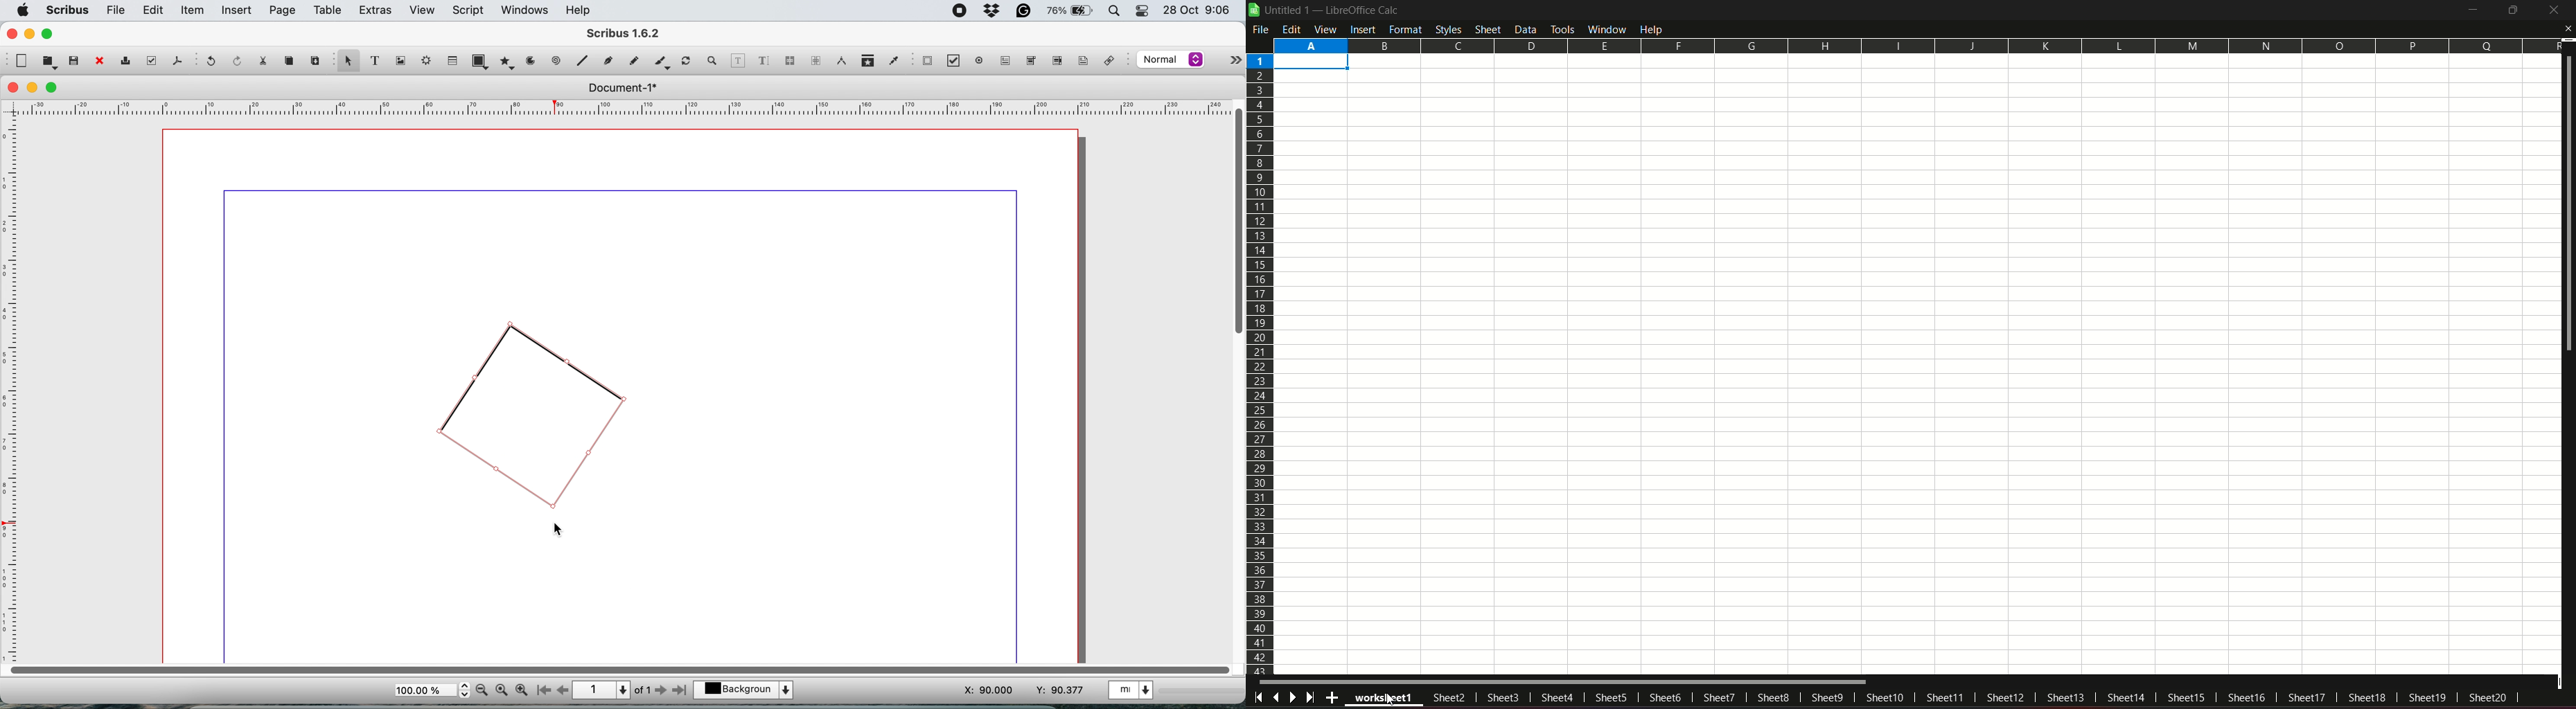 The width and height of the screenshot is (2576, 728). Describe the element at coordinates (2306, 696) in the screenshot. I see `sheet17` at that location.